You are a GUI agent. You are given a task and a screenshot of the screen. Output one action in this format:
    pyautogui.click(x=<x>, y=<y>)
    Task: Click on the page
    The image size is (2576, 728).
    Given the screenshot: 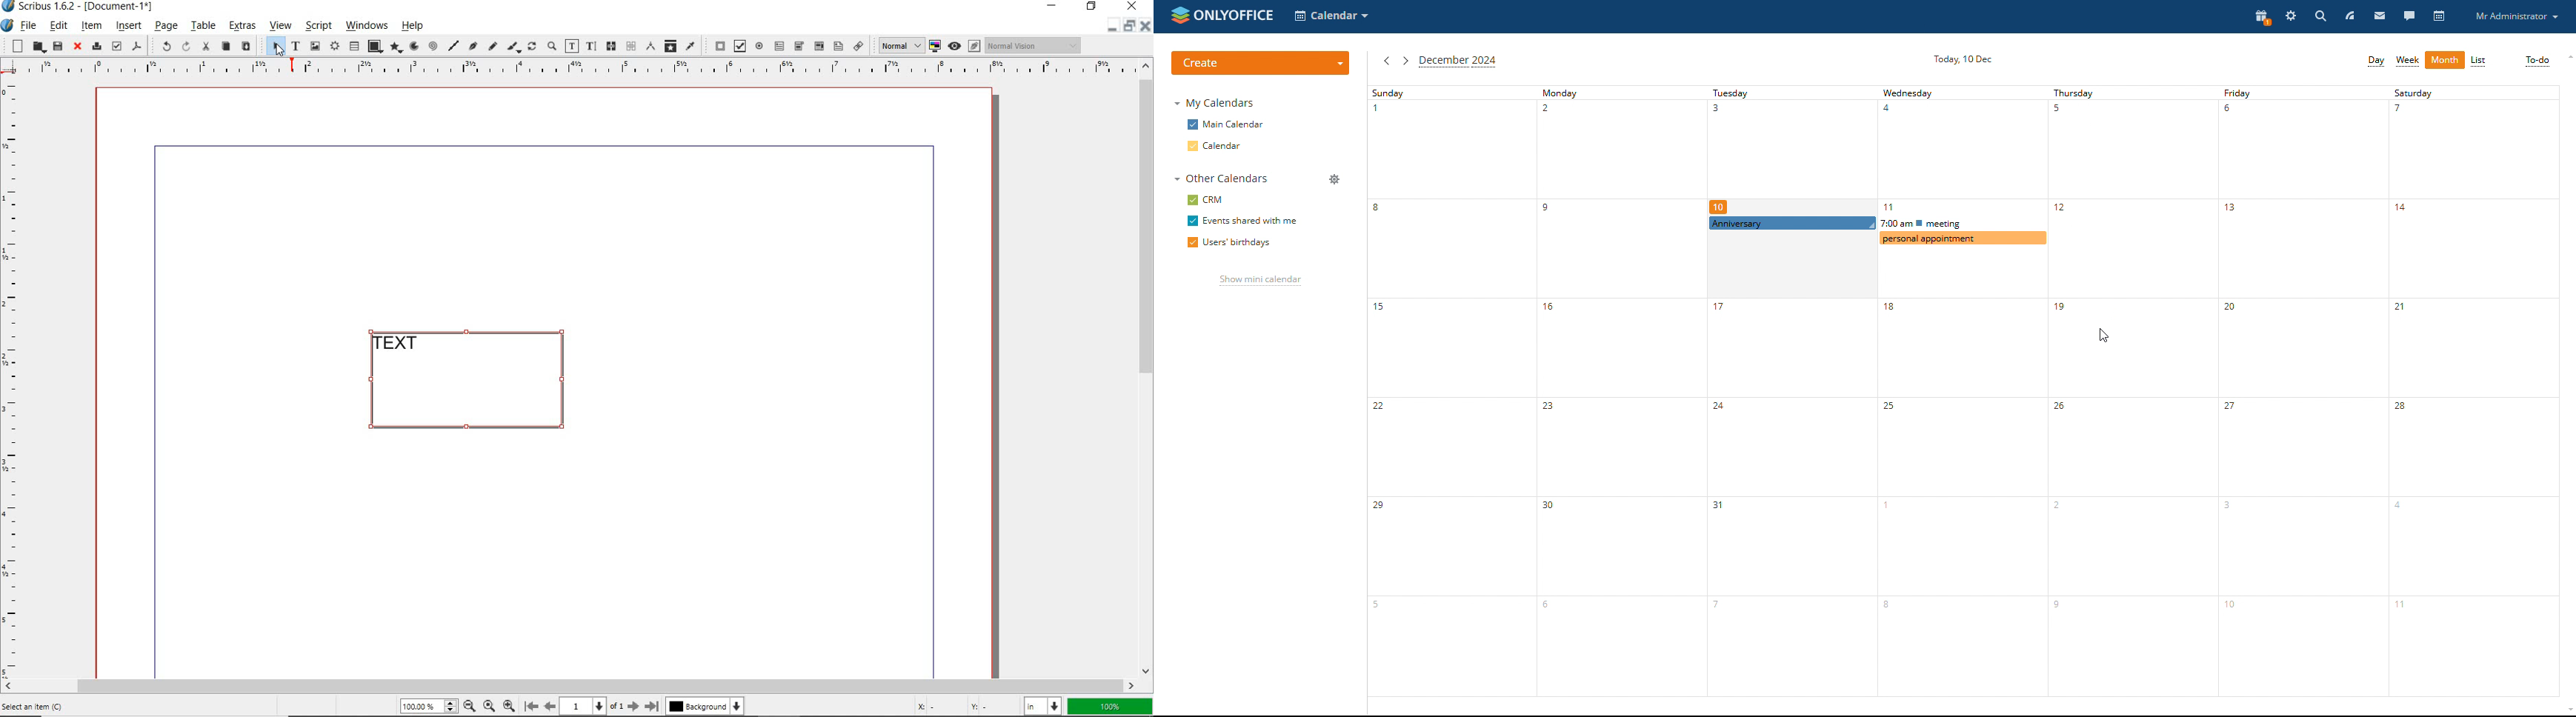 What is the action you would take?
    pyautogui.click(x=165, y=27)
    